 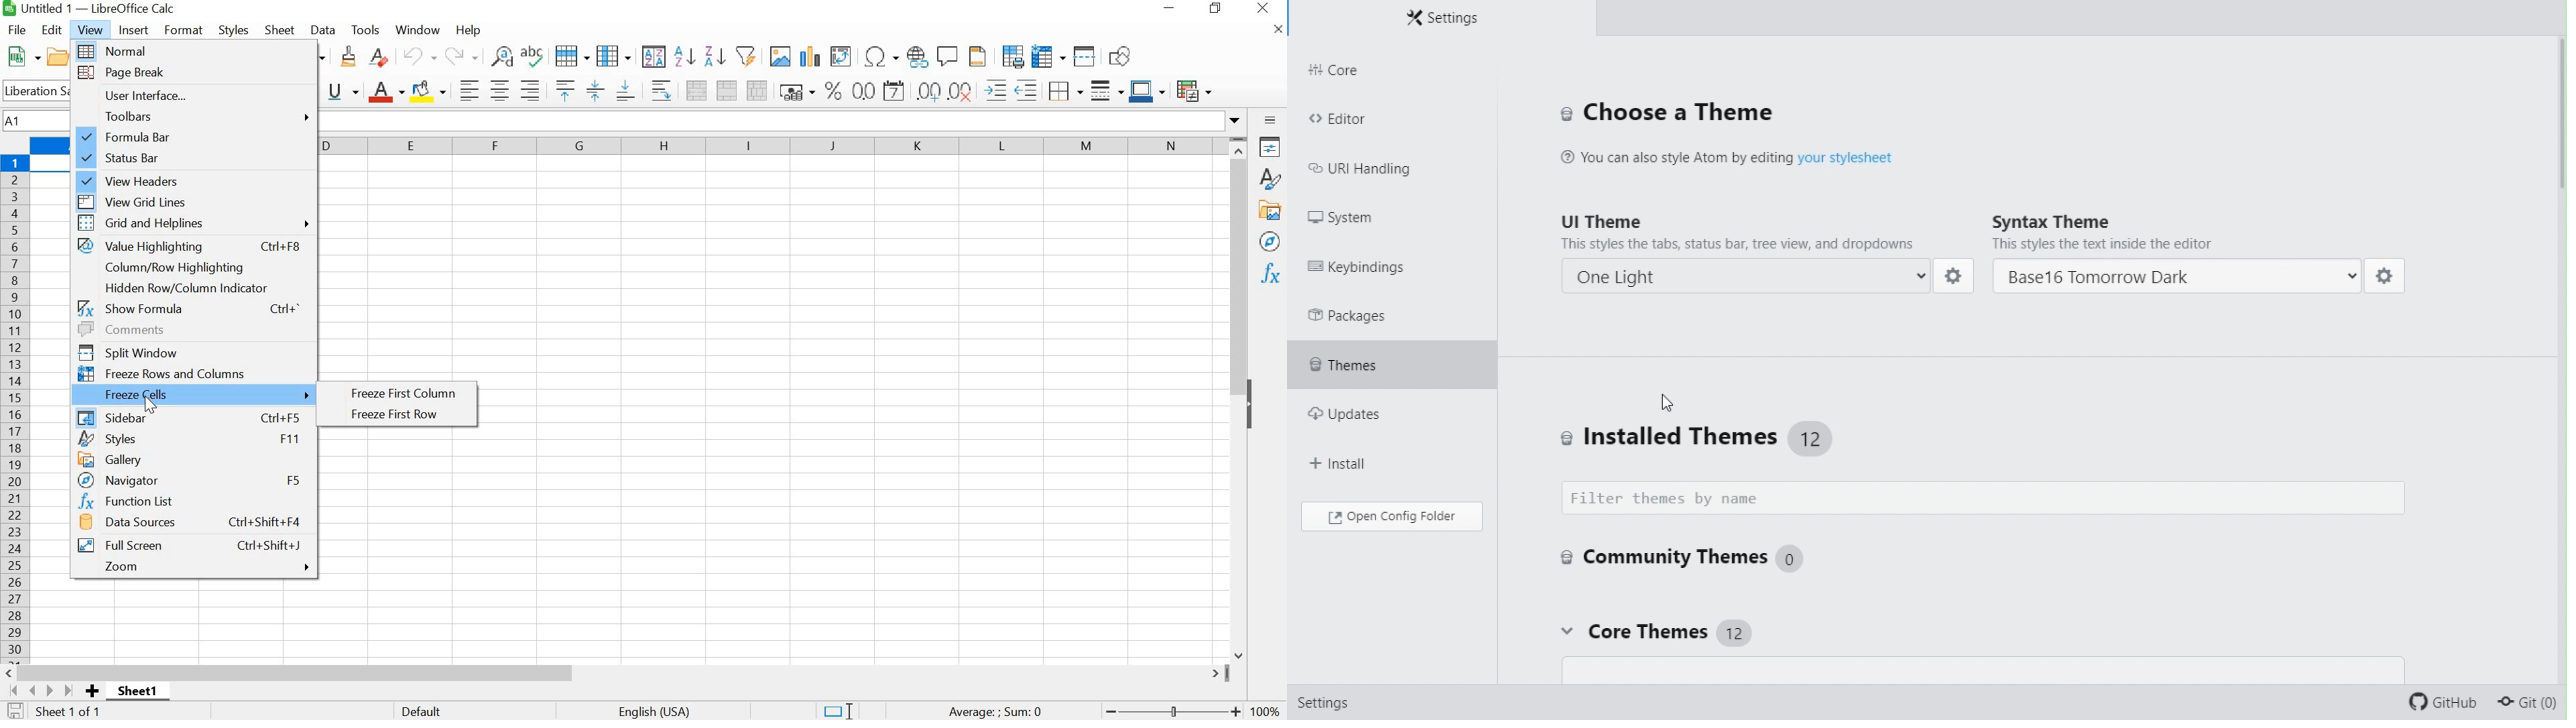 What do you see at coordinates (1691, 636) in the screenshot?
I see `Core themes` at bounding box center [1691, 636].